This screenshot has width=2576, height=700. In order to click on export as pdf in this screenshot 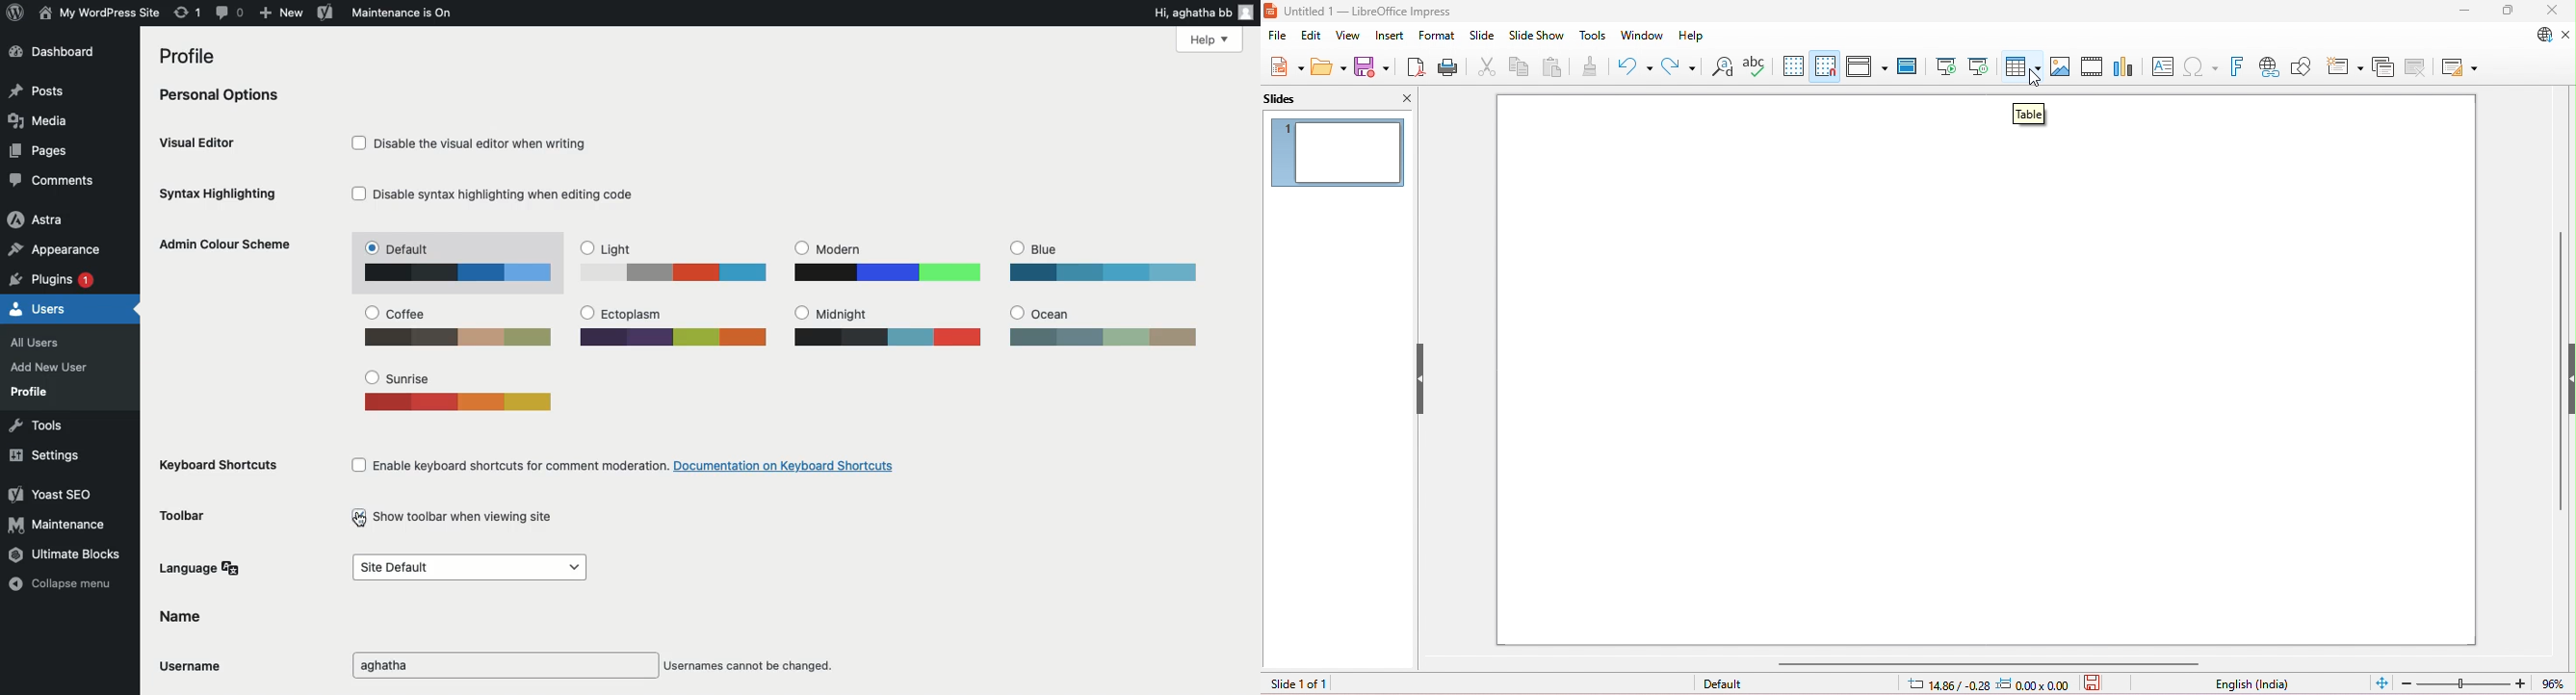, I will do `click(1417, 67)`.